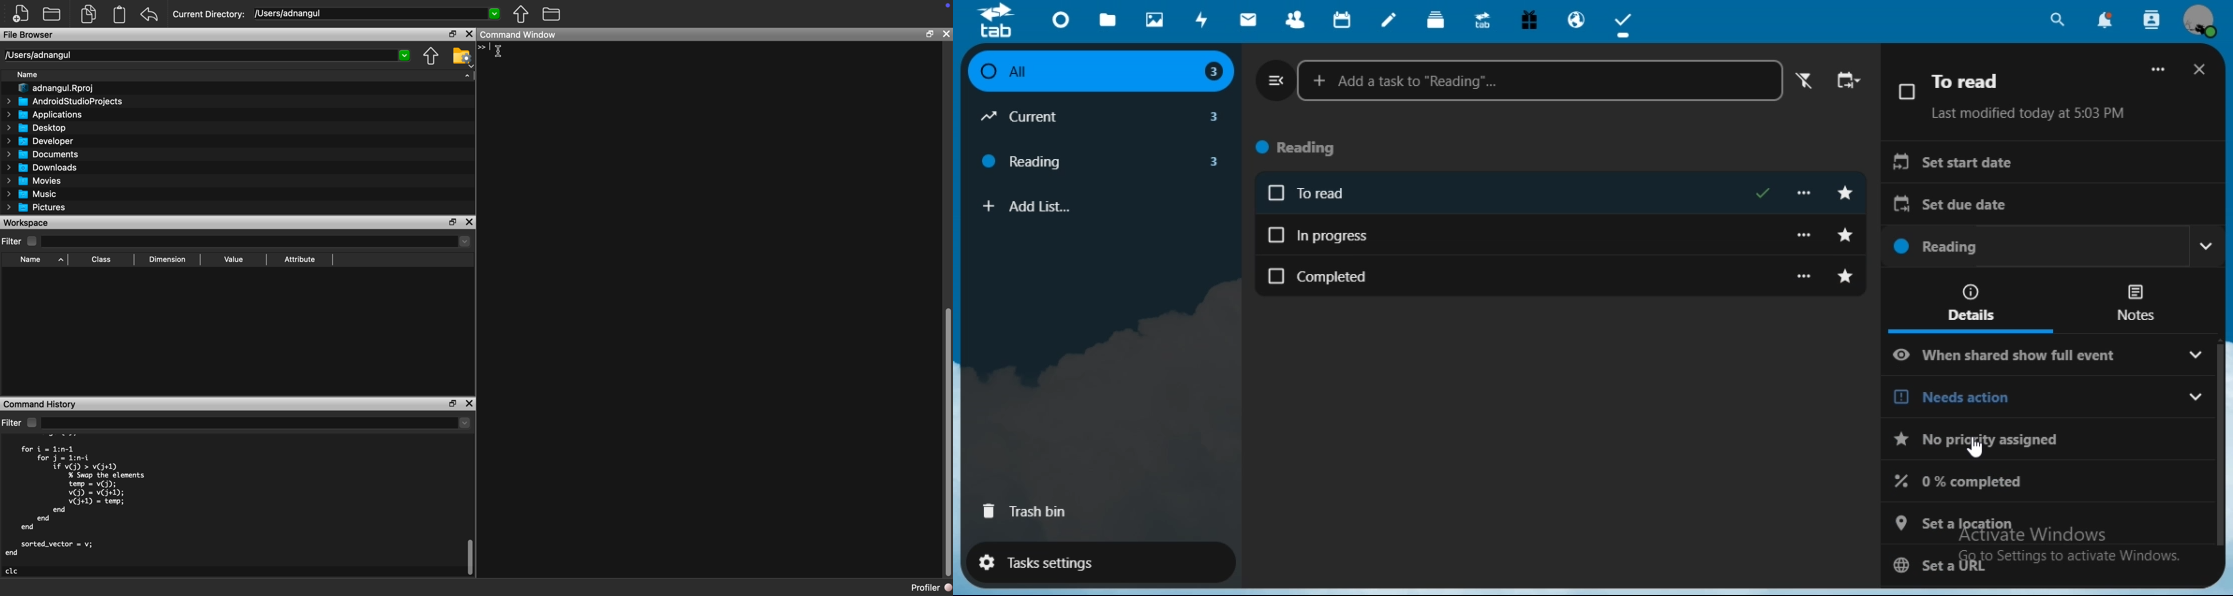 This screenshot has width=2240, height=616. What do you see at coordinates (1273, 79) in the screenshot?
I see `close navigation` at bounding box center [1273, 79].